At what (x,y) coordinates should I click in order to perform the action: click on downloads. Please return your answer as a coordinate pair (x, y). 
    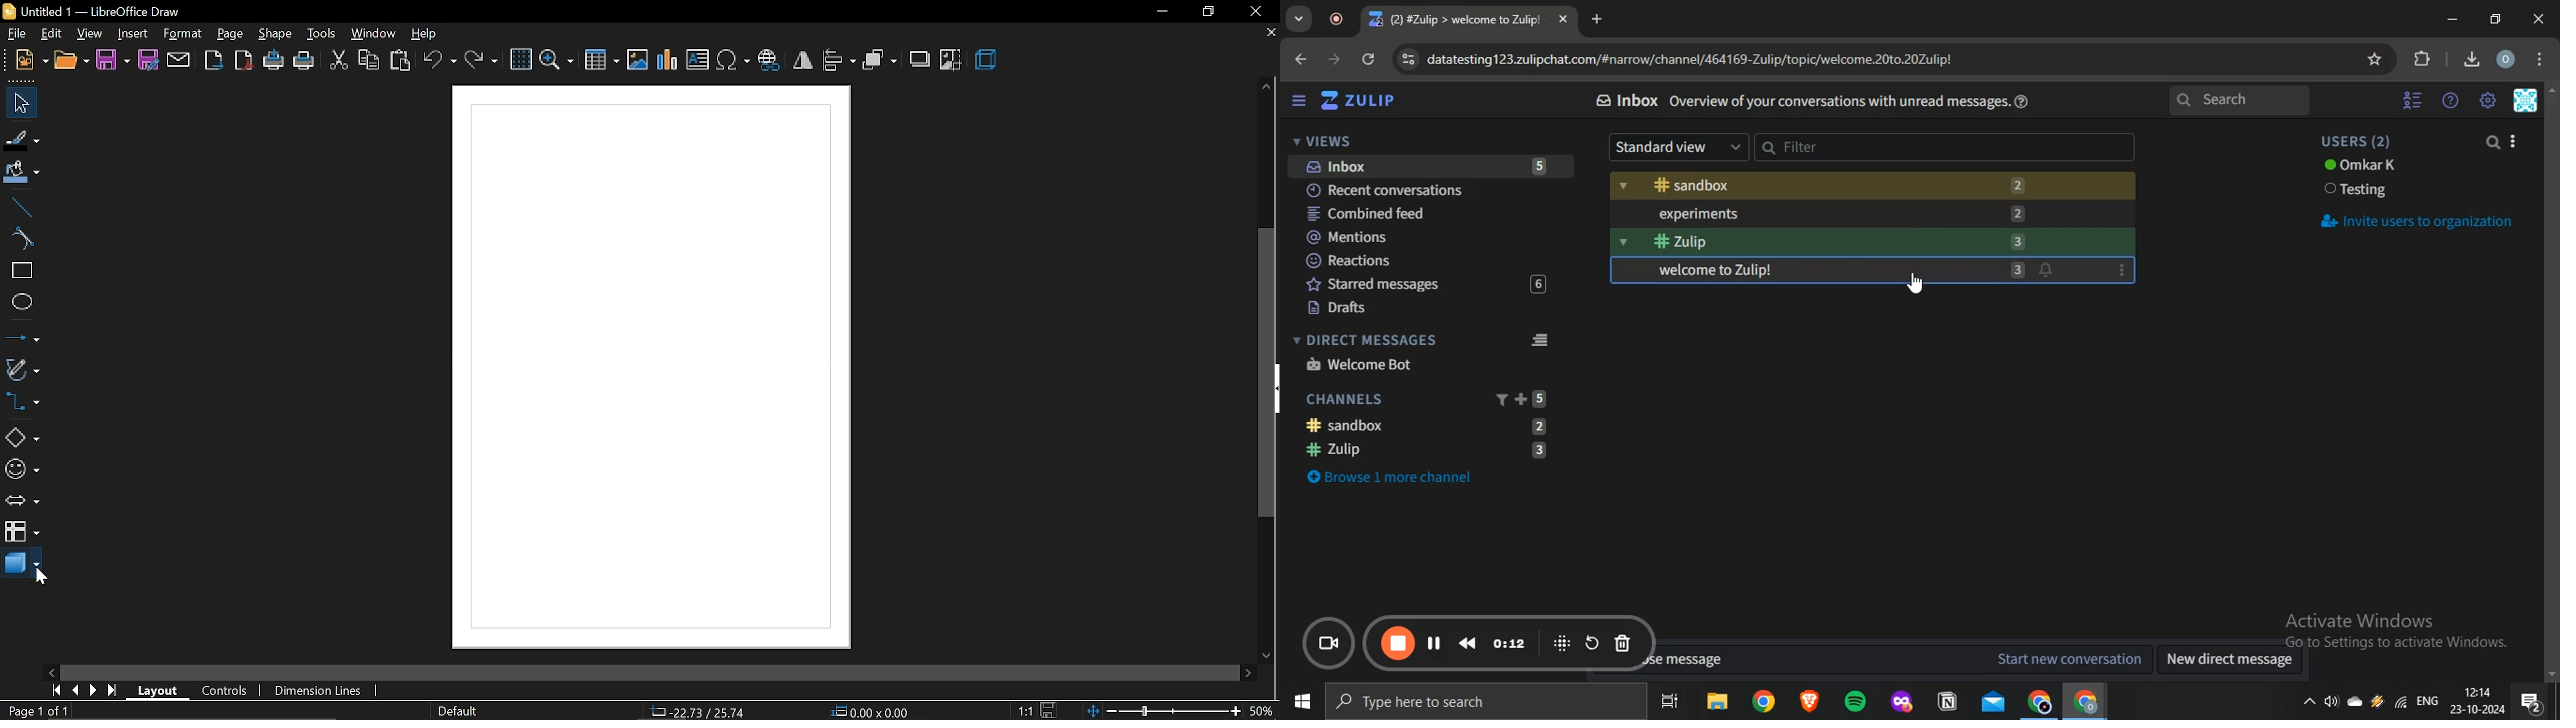
    Looking at the image, I should click on (2472, 57).